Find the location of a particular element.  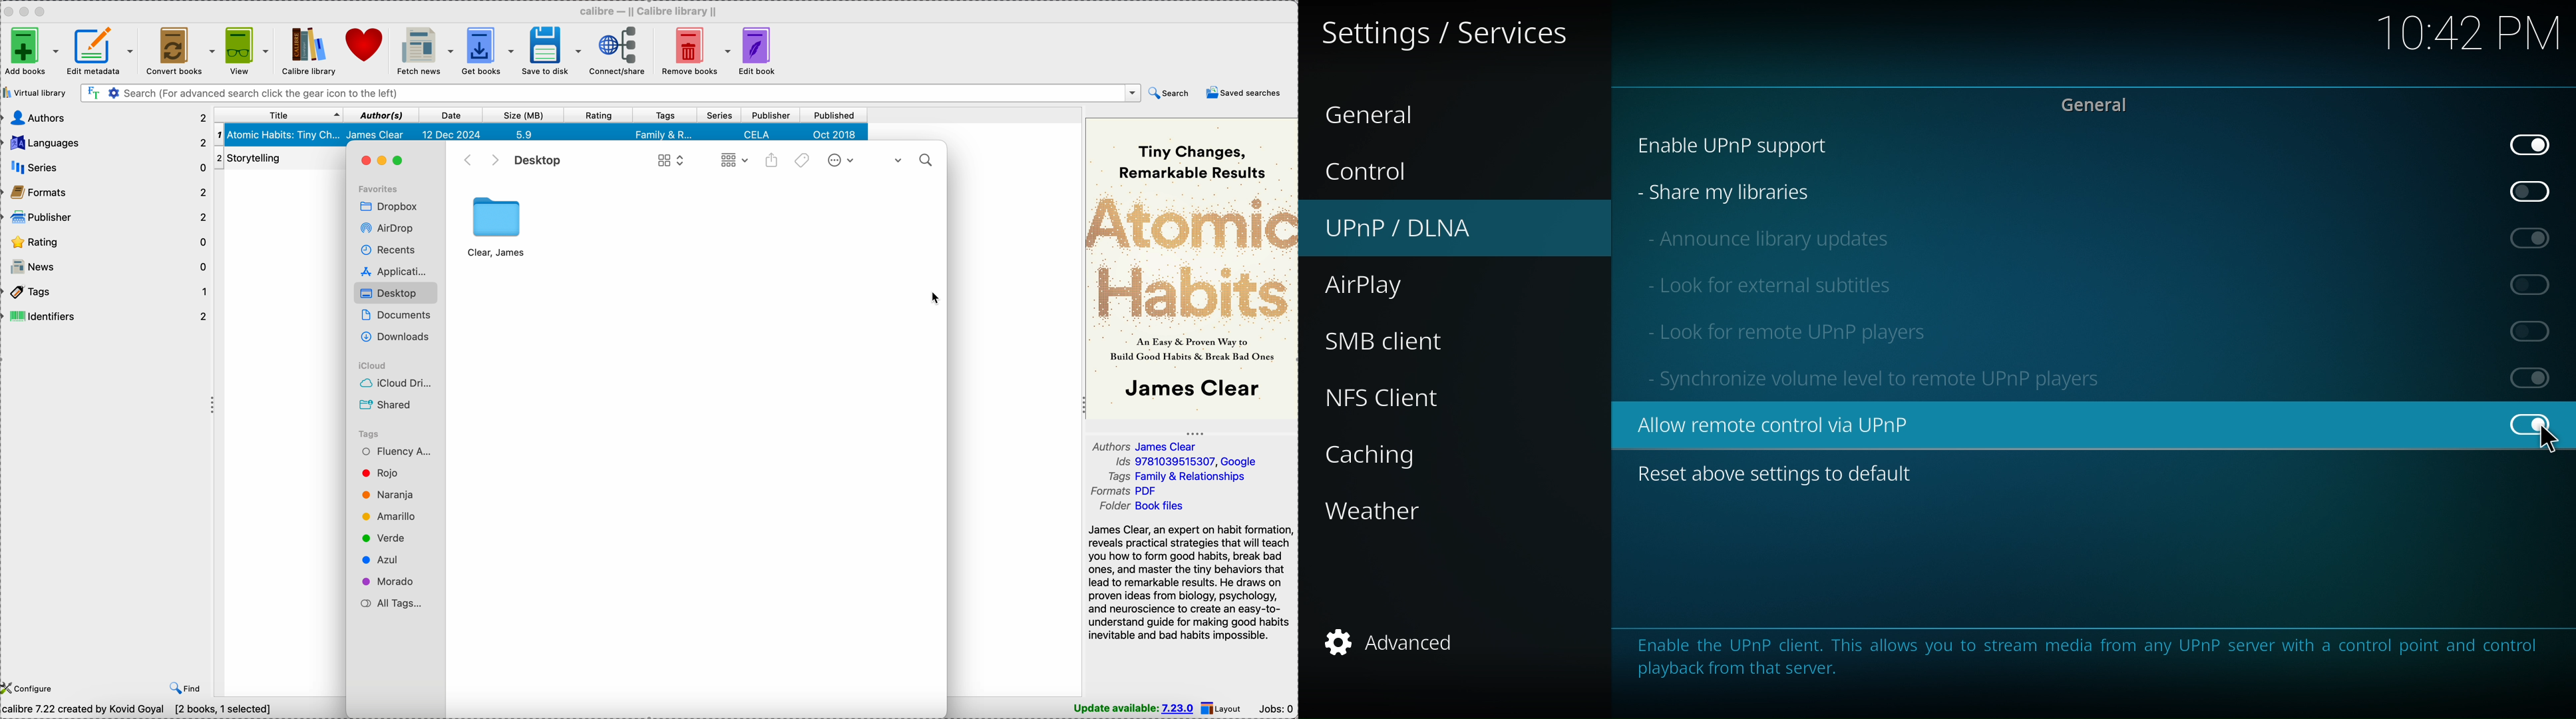

tags is located at coordinates (804, 162).